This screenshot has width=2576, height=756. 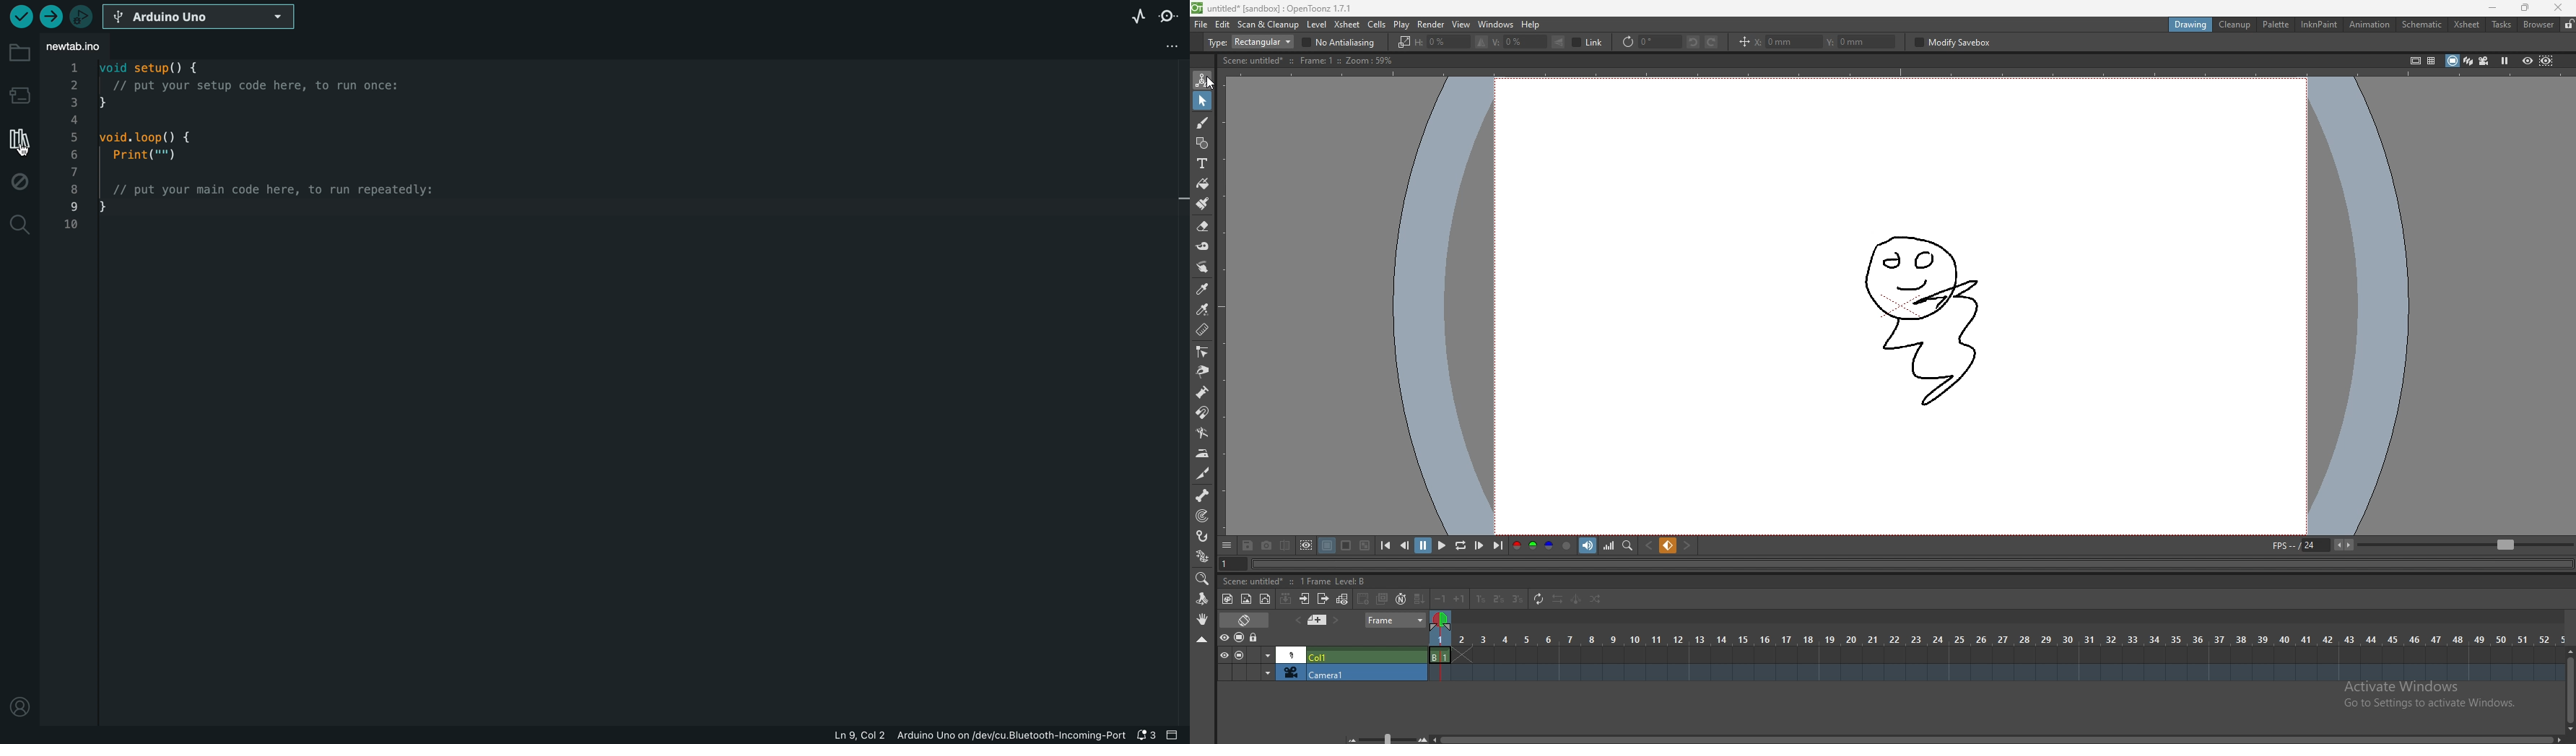 What do you see at coordinates (1203, 184) in the screenshot?
I see `fill` at bounding box center [1203, 184].